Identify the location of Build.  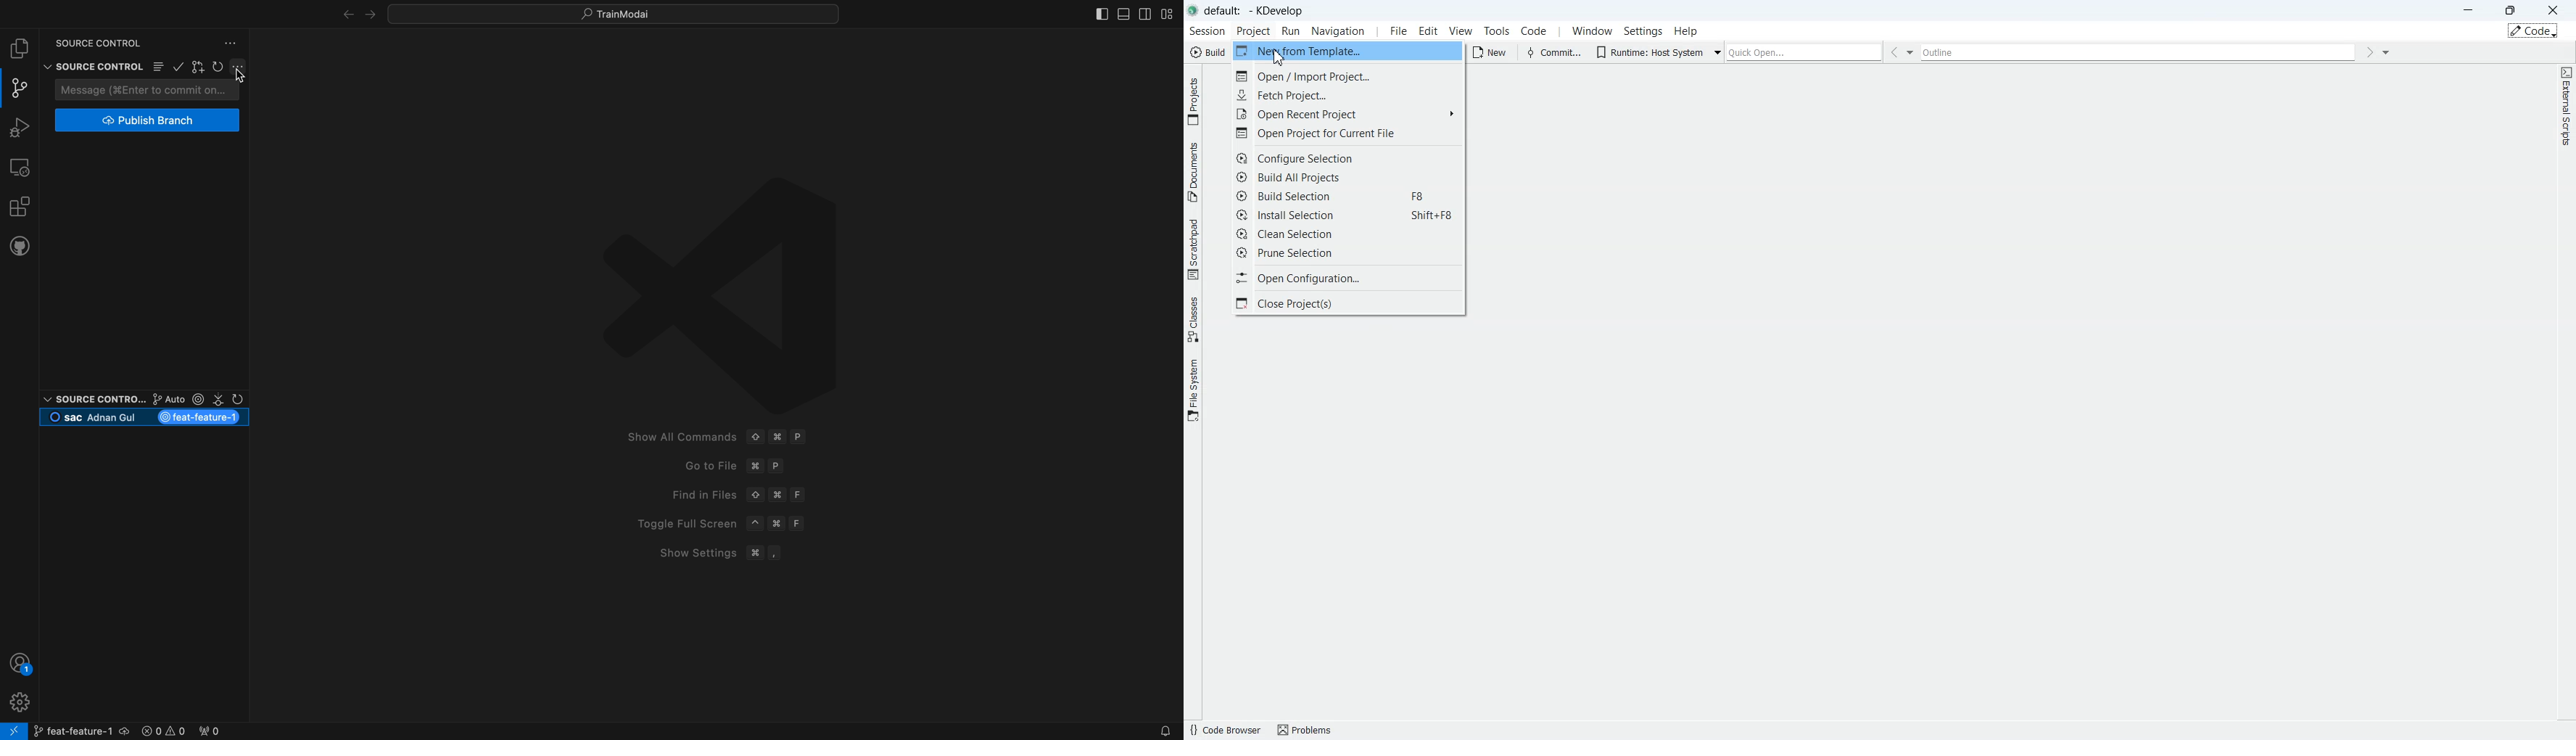
(1207, 52).